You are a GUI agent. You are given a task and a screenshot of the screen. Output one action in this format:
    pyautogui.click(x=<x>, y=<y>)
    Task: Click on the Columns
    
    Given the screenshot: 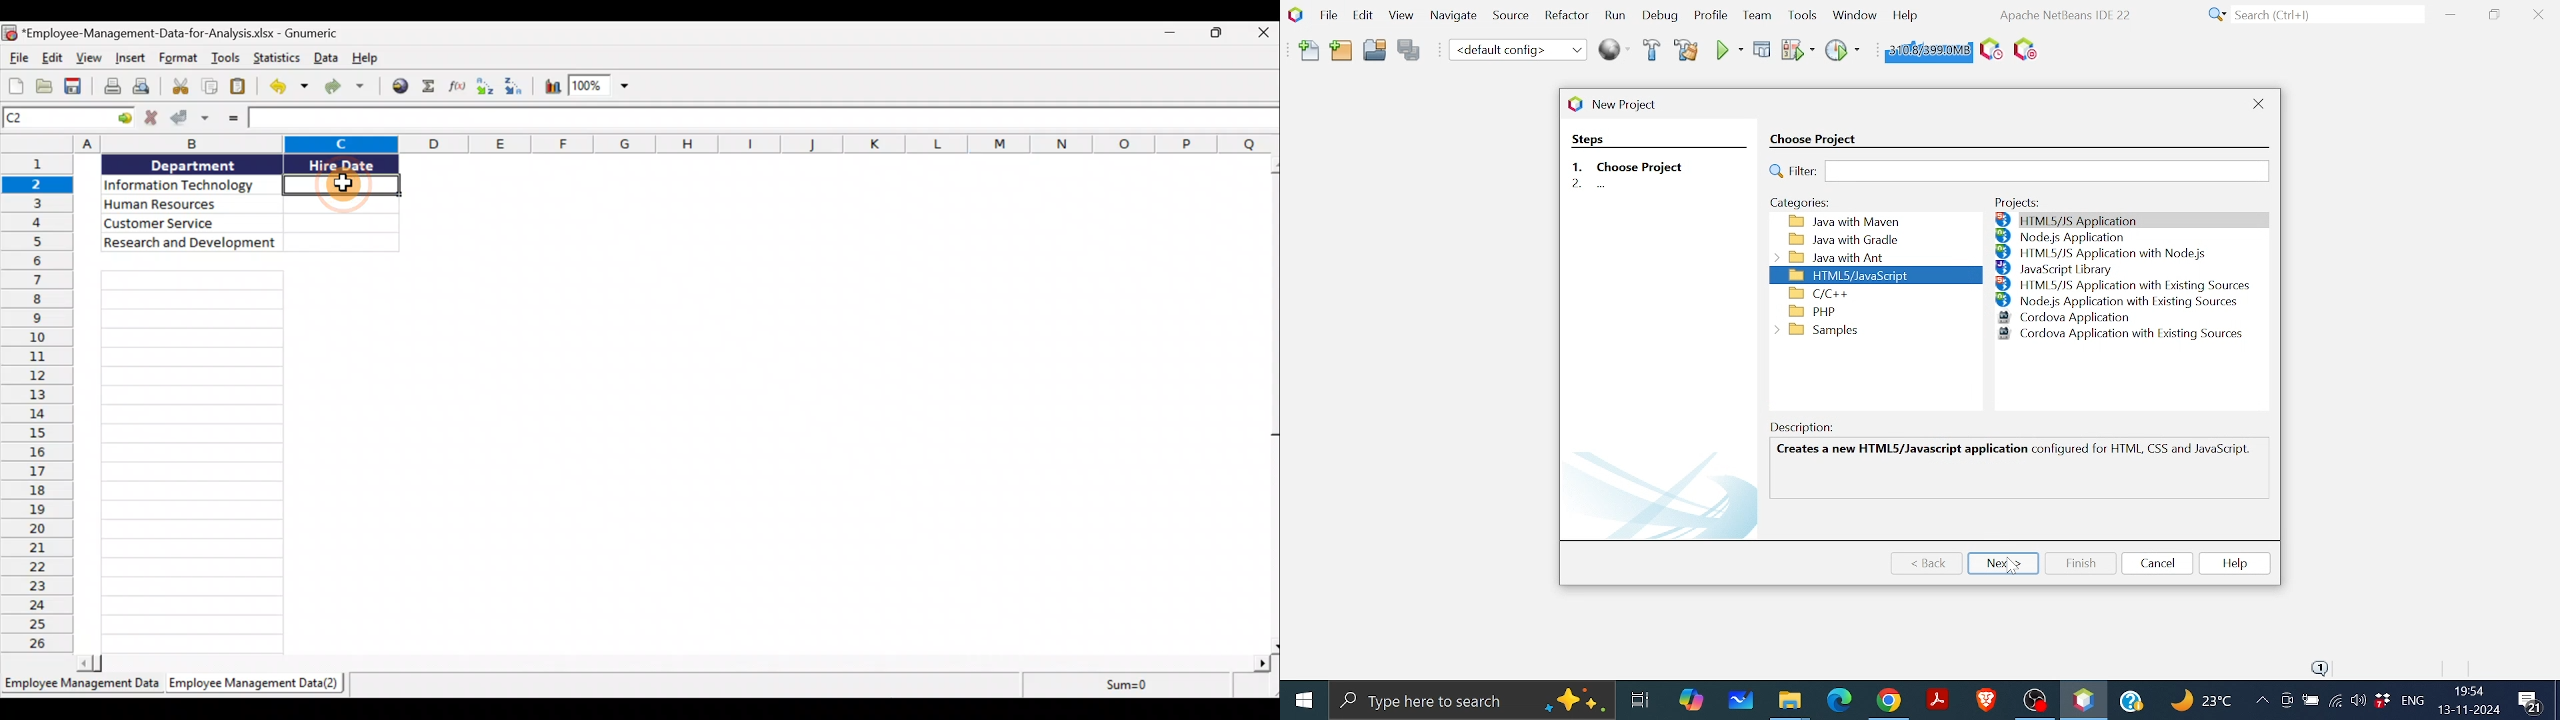 What is the action you would take?
    pyautogui.click(x=640, y=143)
    